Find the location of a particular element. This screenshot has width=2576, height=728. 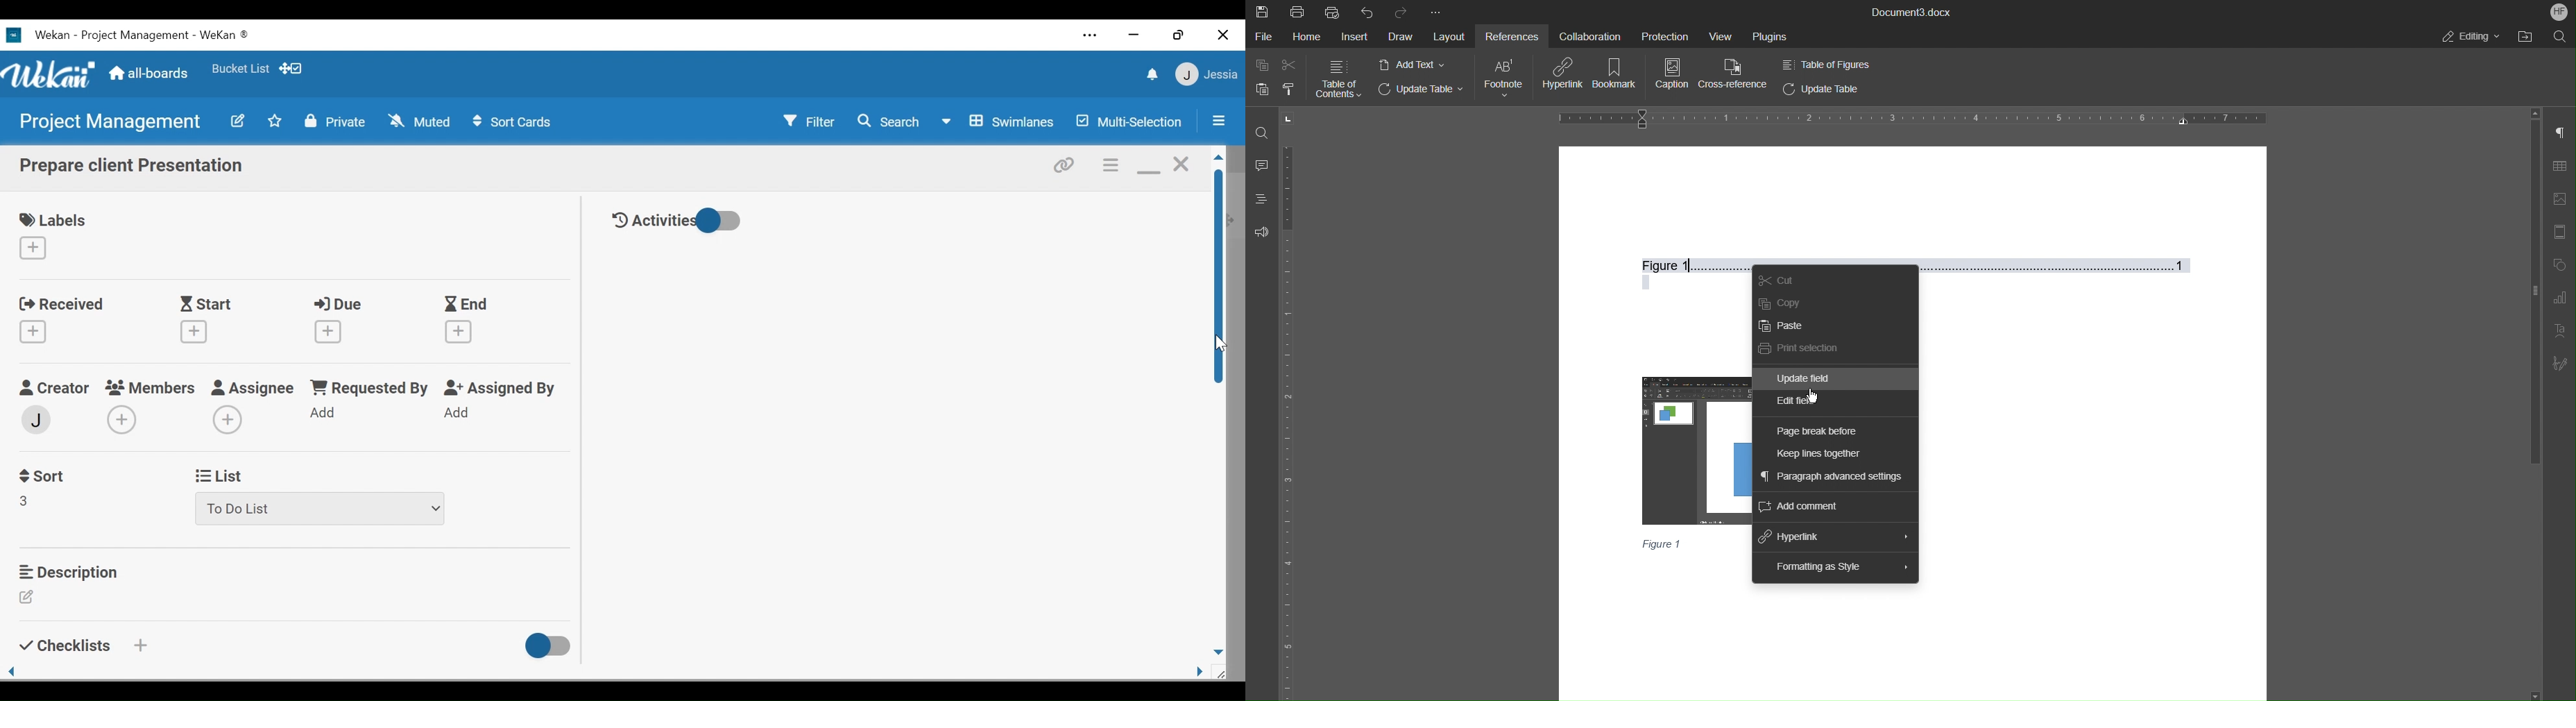

Formatting as Style is located at coordinates (1819, 567).